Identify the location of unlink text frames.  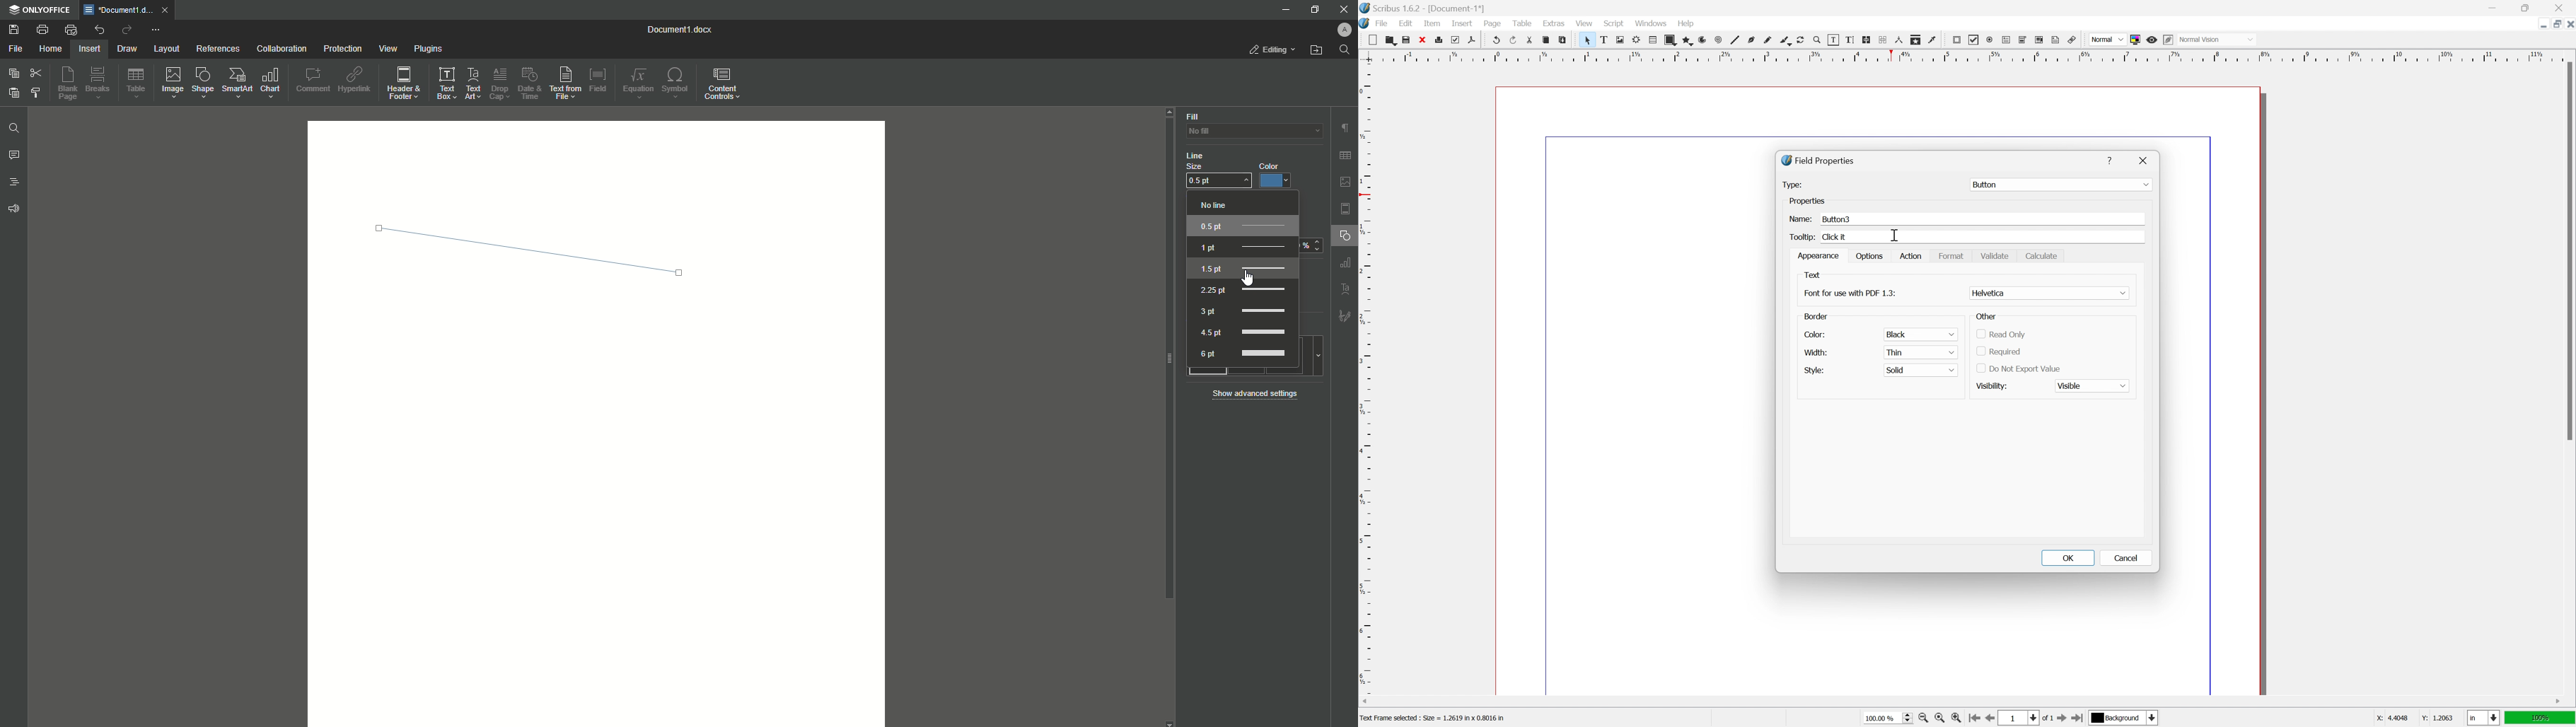
(1882, 40).